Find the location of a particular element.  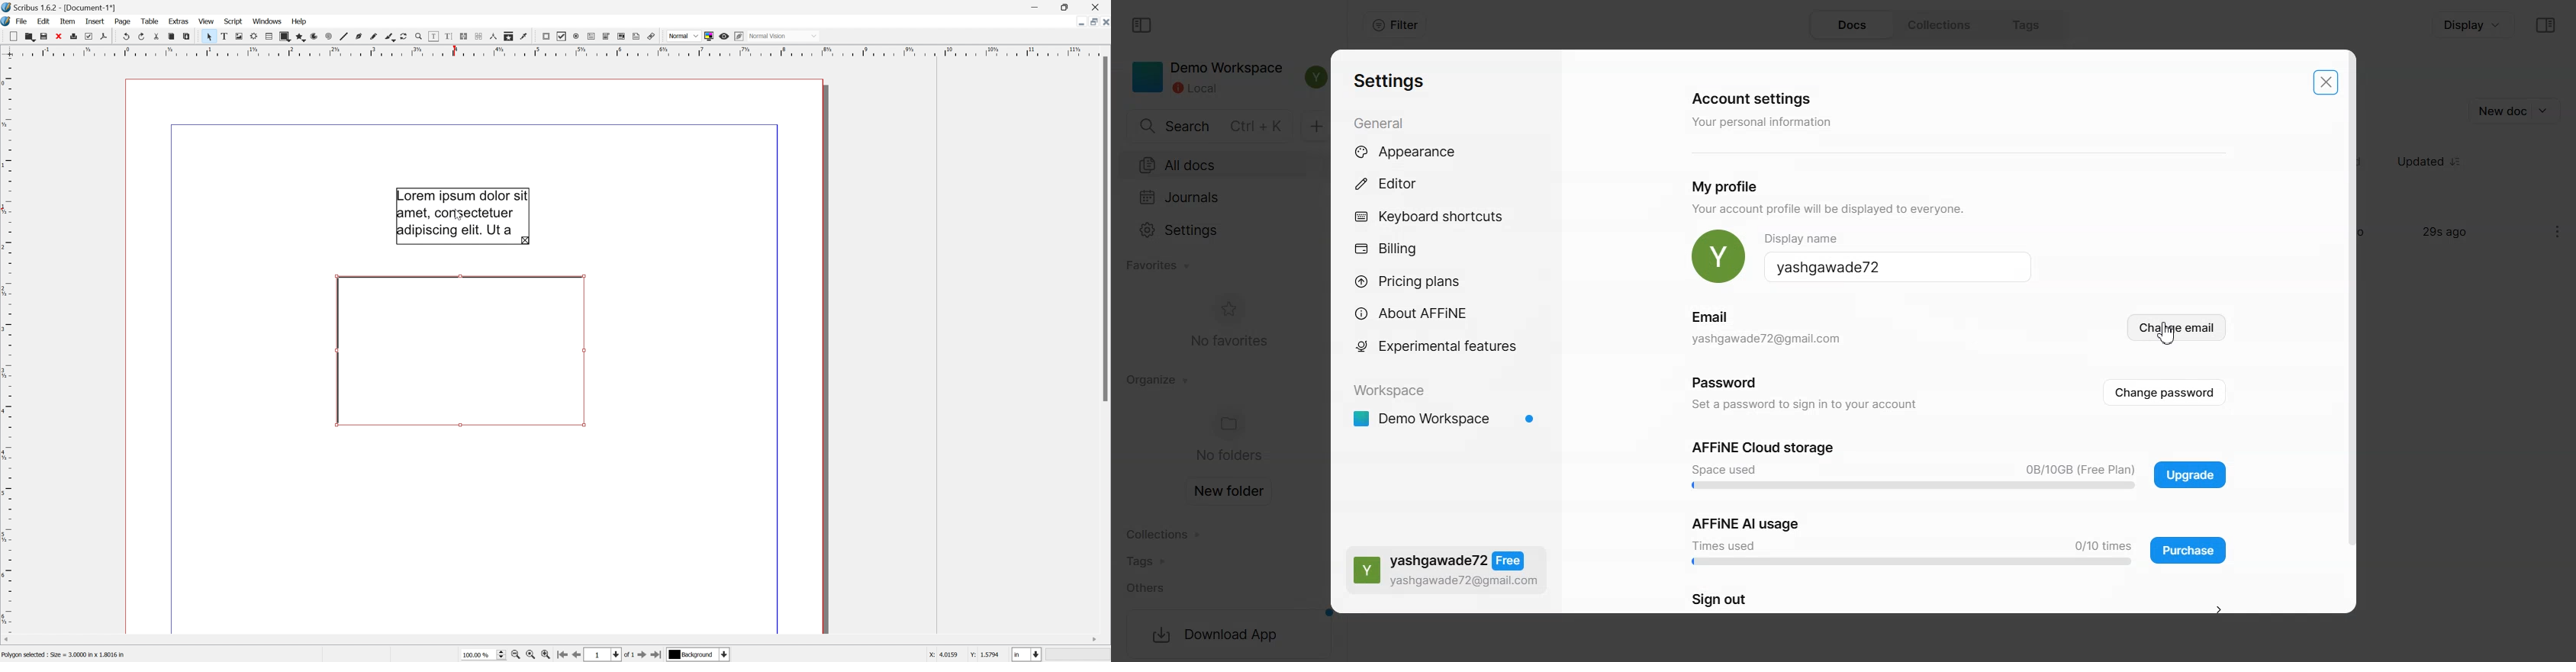

Y: 1.5794 is located at coordinates (985, 655).